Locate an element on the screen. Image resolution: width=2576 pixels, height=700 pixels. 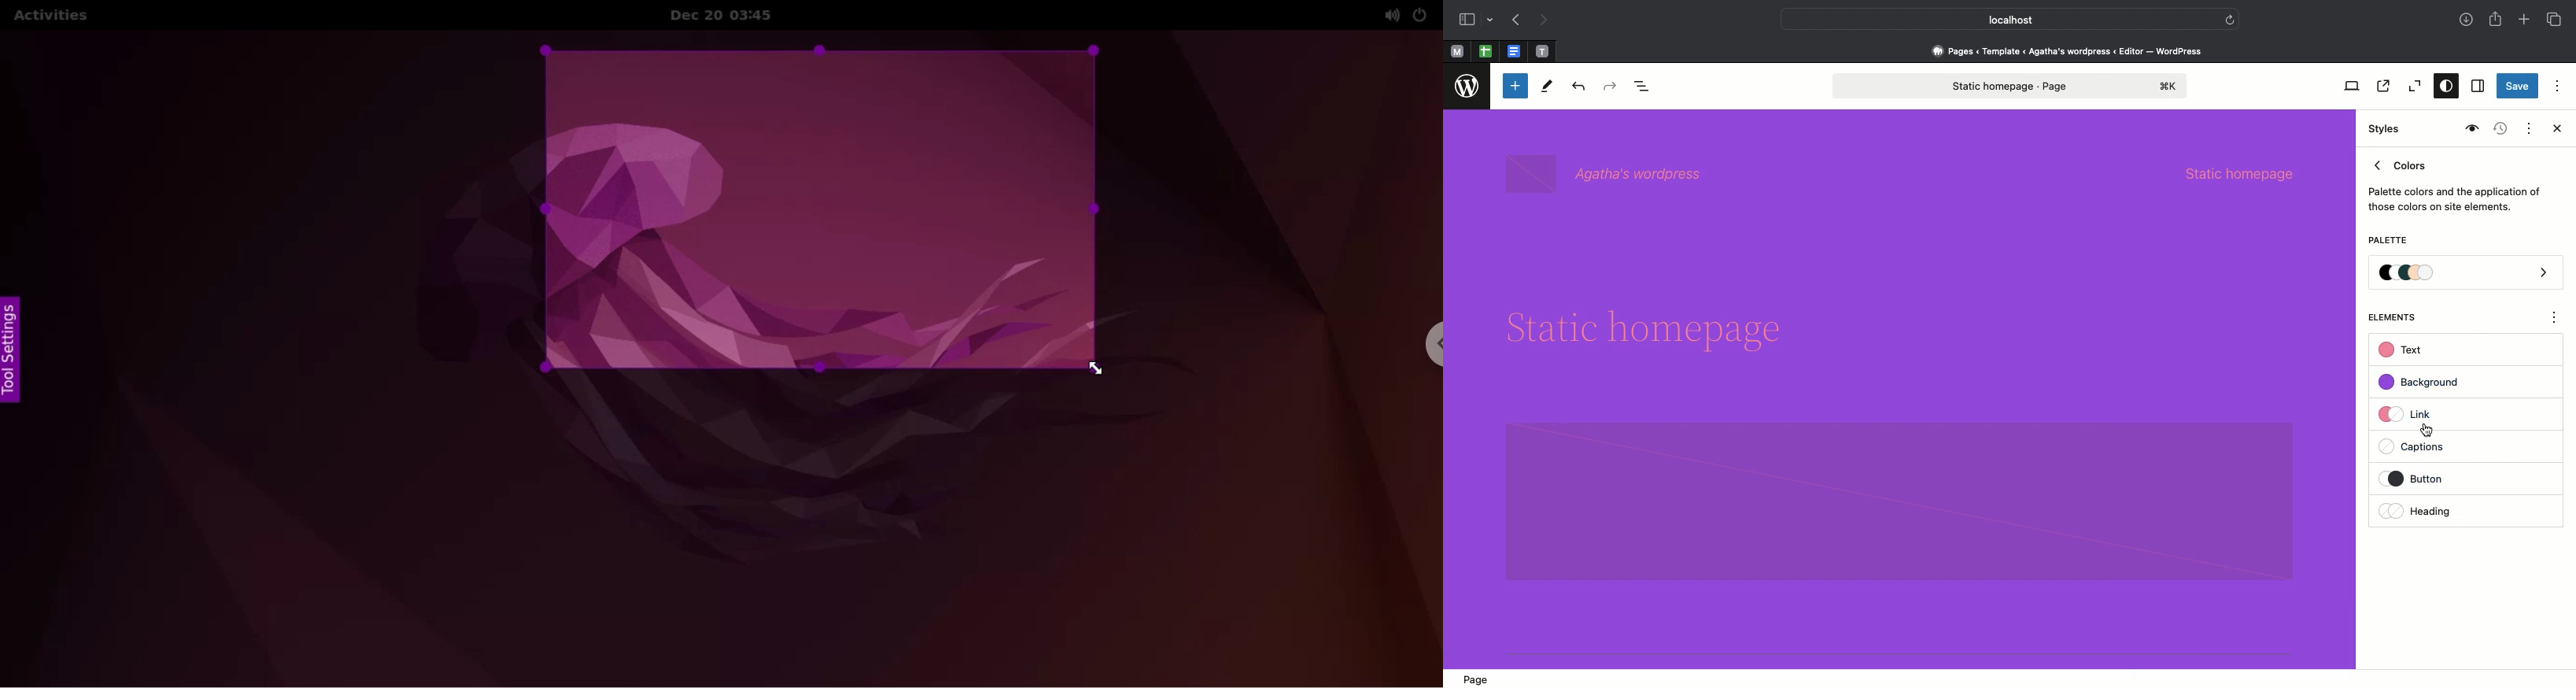
Text is located at coordinates (2403, 350).